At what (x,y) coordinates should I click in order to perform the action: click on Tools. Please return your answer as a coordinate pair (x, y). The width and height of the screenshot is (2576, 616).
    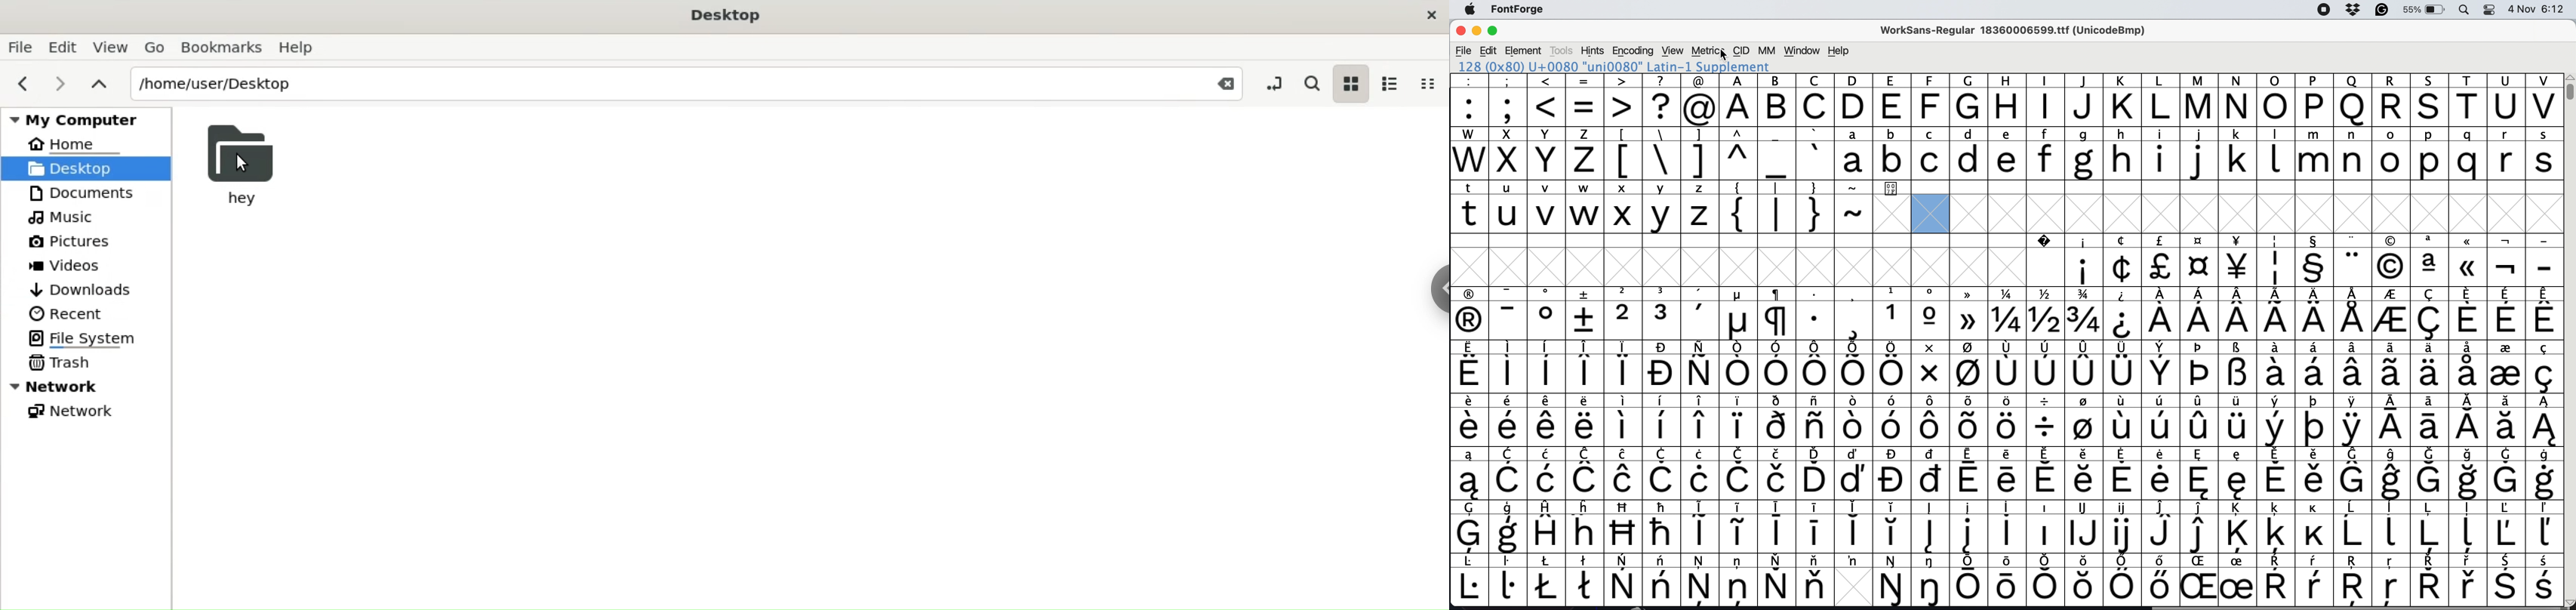
    Looking at the image, I should click on (1560, 51).